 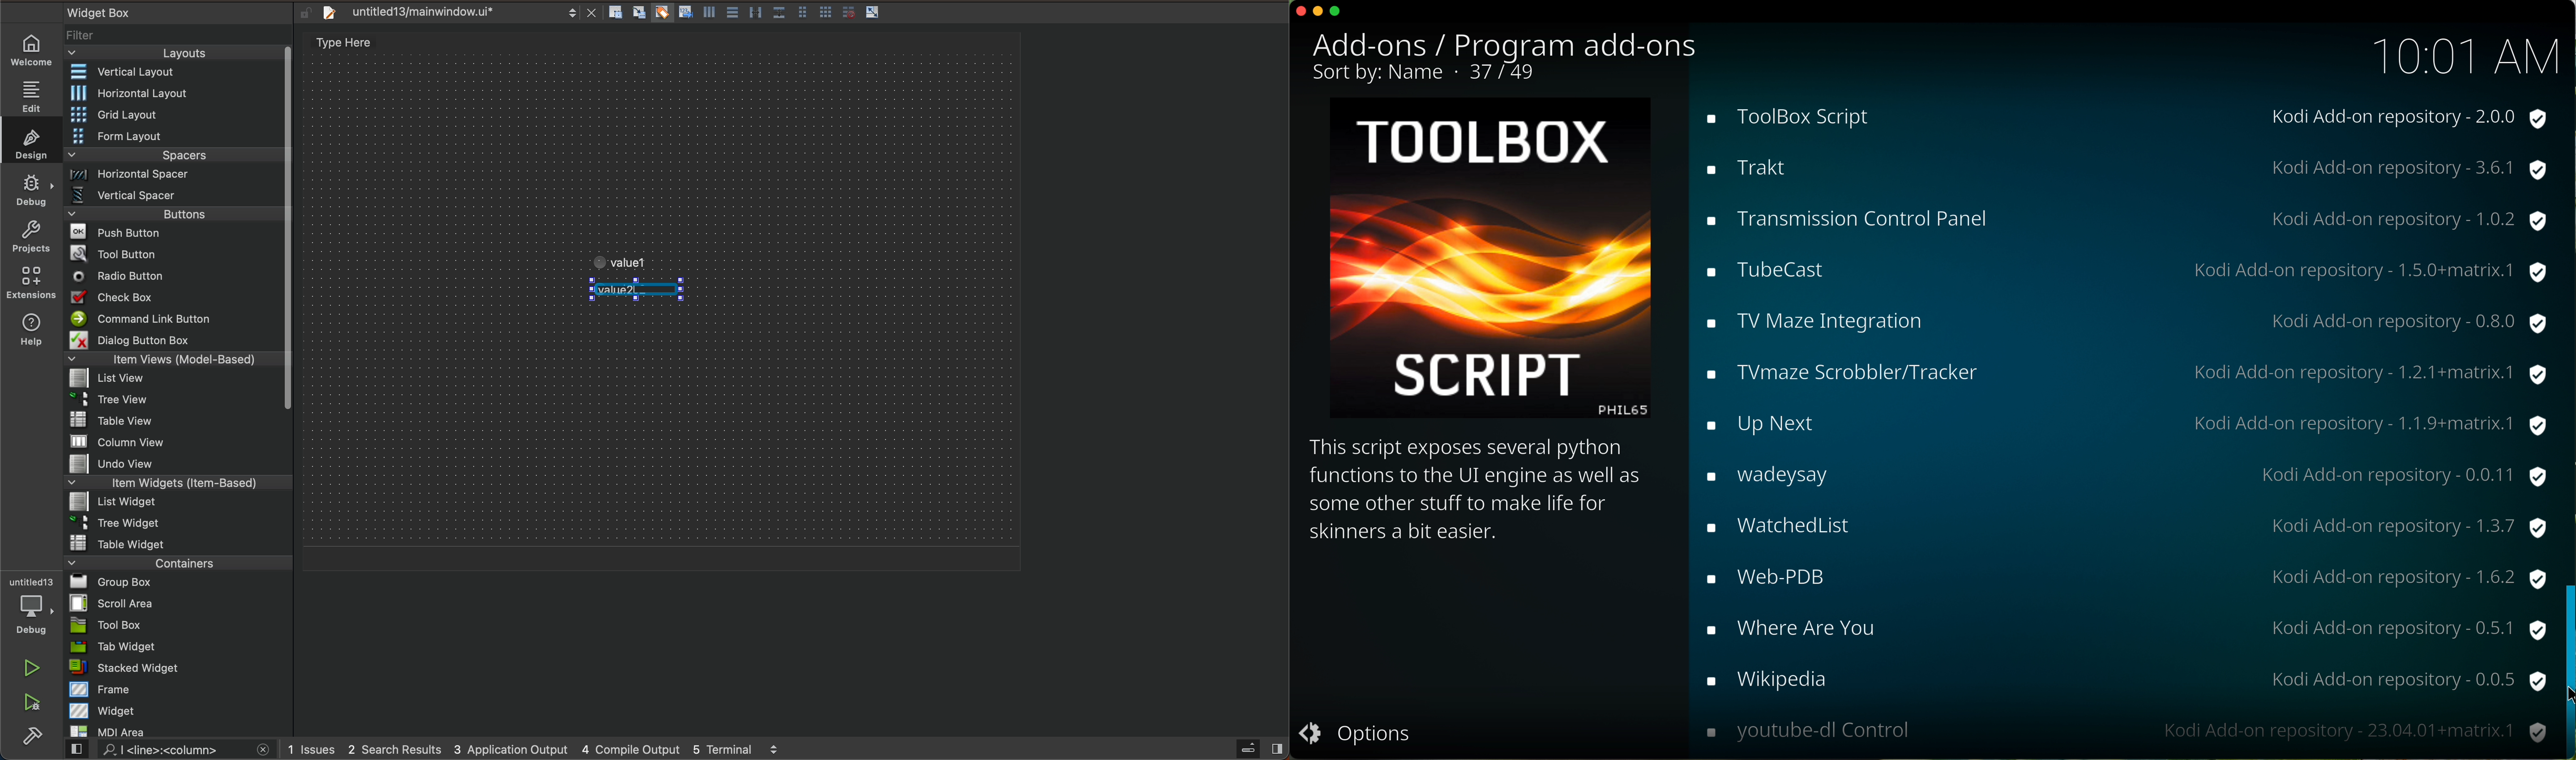 What do you see at coordinates (172, 361) in the screenshot?
I see `item views` at bounding box center [172, 361].